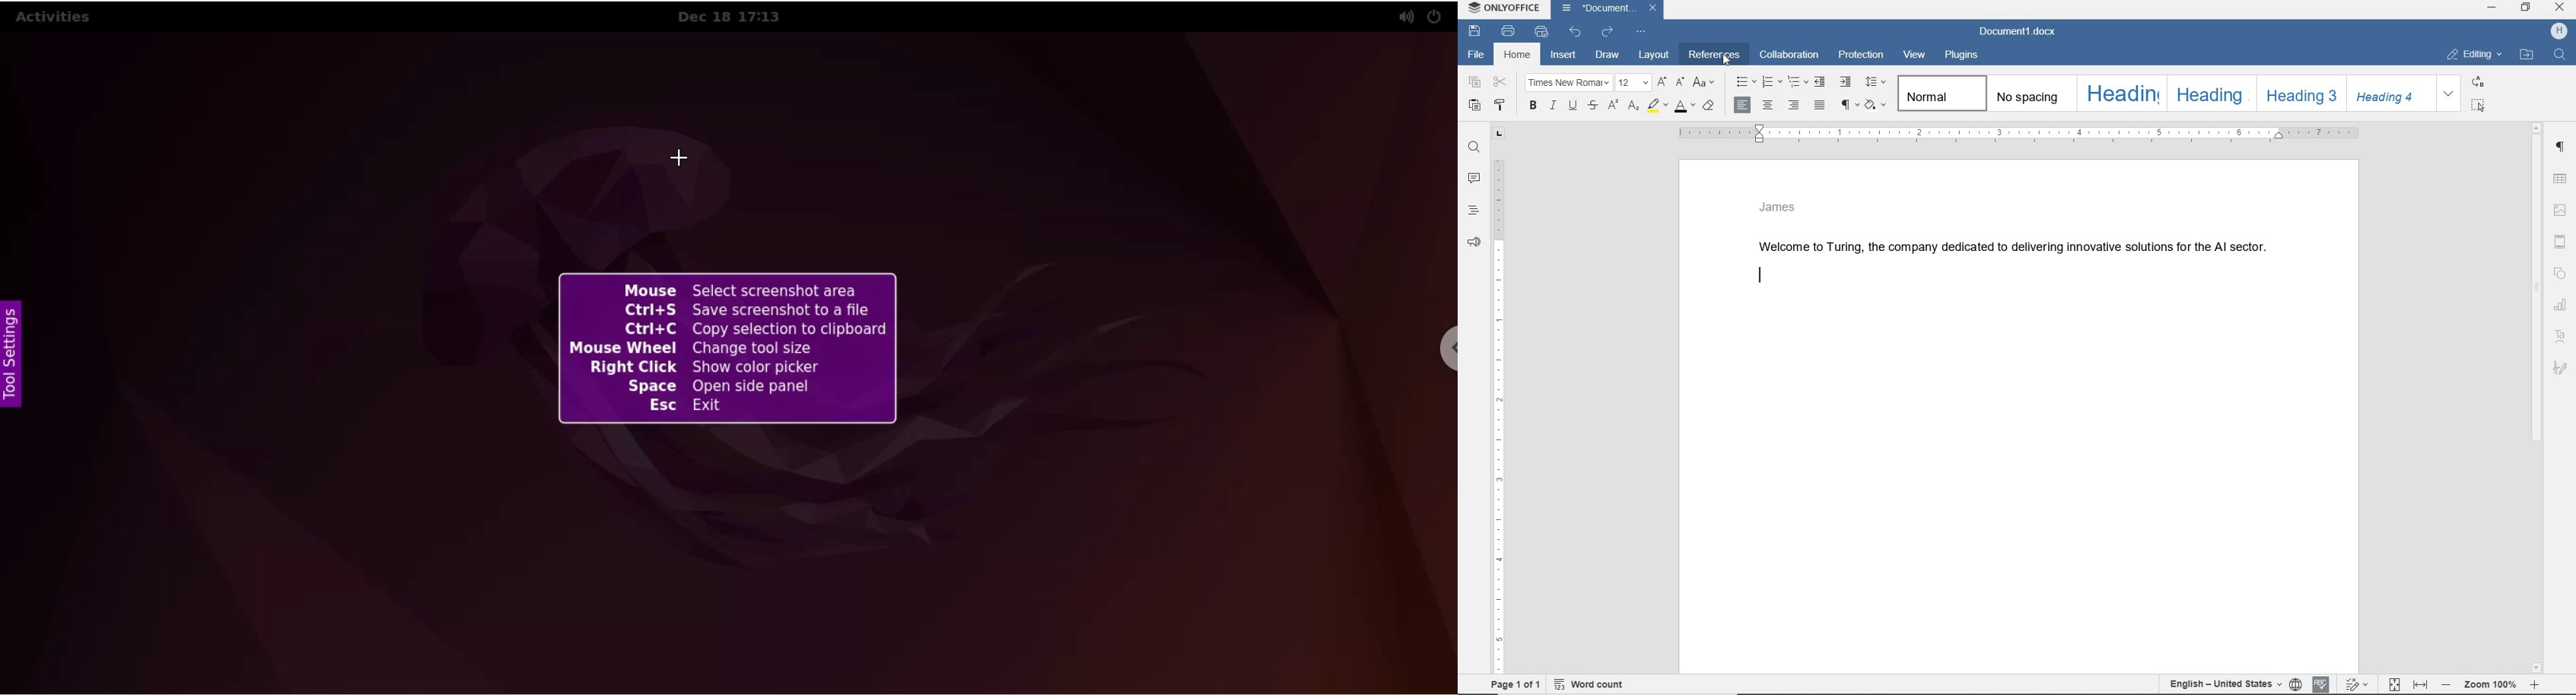 This screenshot has height=700, width=2576. Describe the element at coordinates (2563, 370) in the screenshot. I see `signature` at that location.